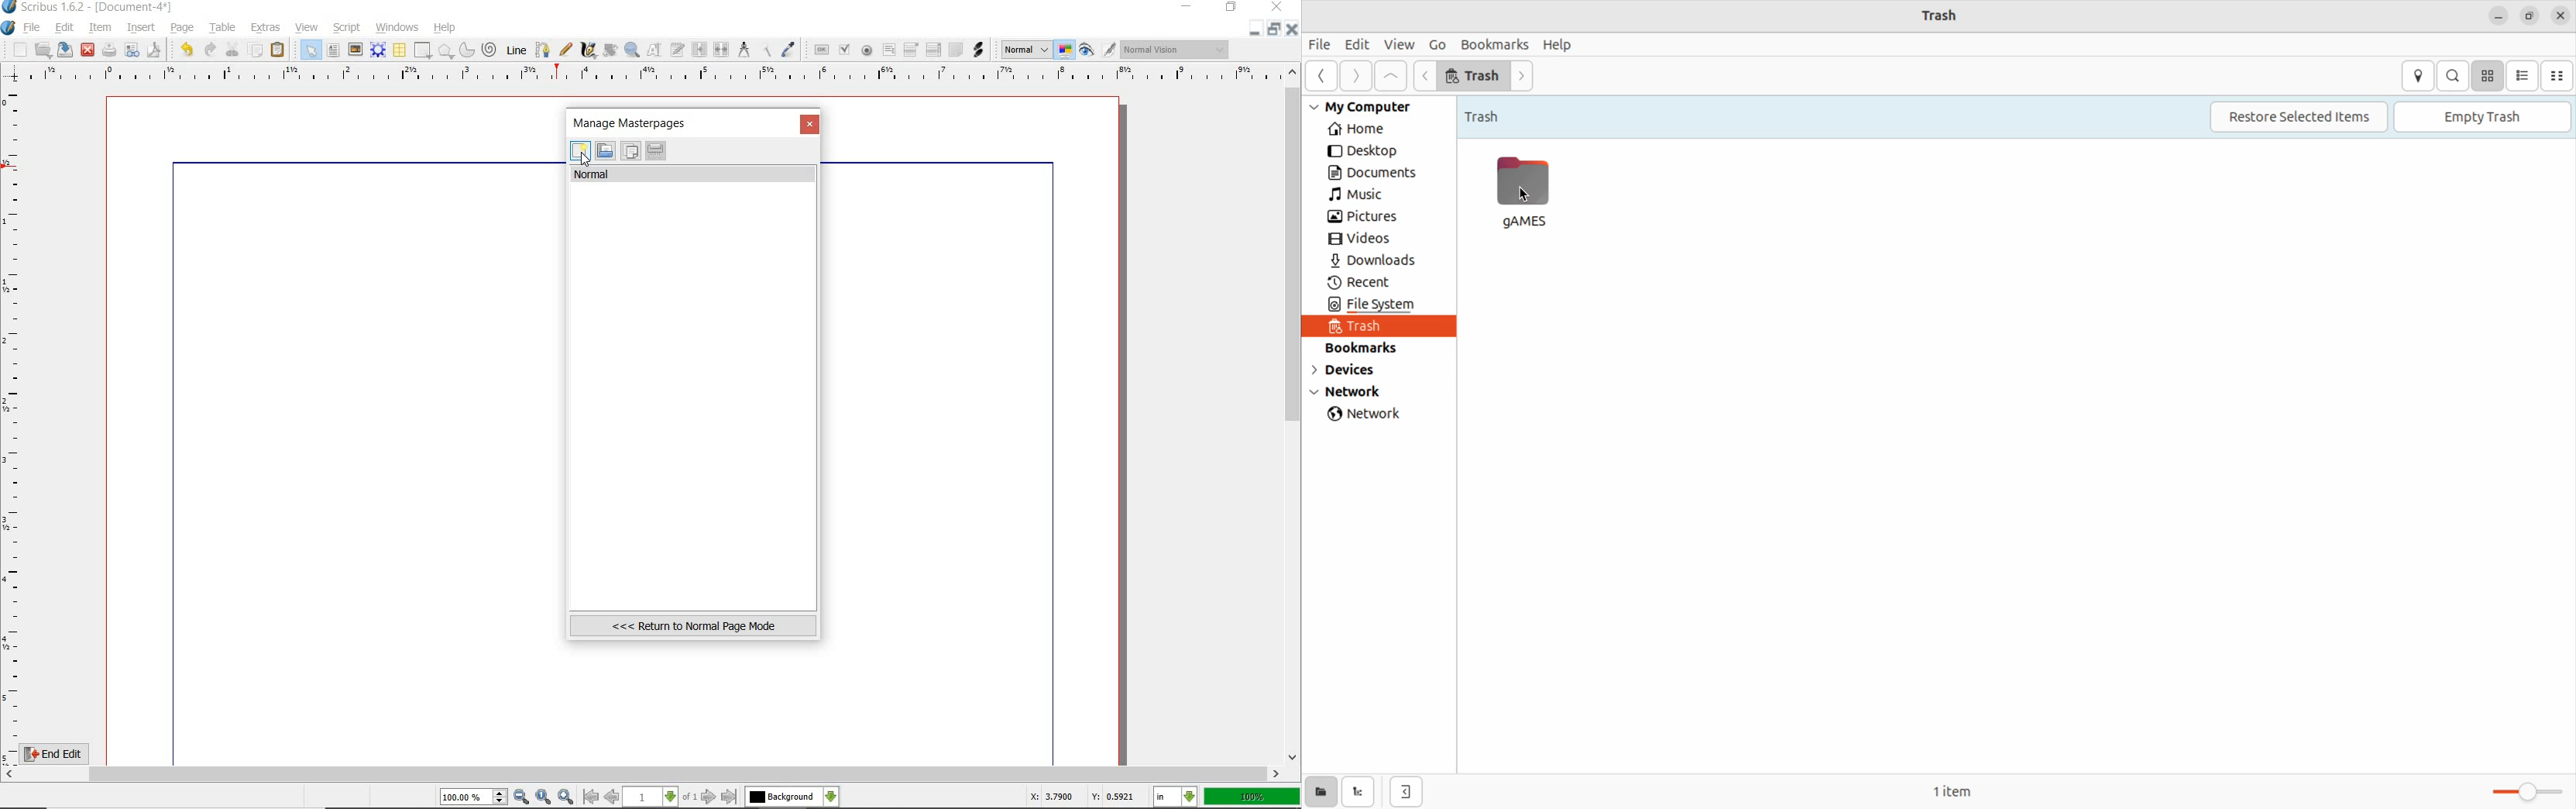 The height and width of the screenshot is (812, 2576). Describe the element at coordinates (2529, 16) in the screenshot. I see `resize` at that location.